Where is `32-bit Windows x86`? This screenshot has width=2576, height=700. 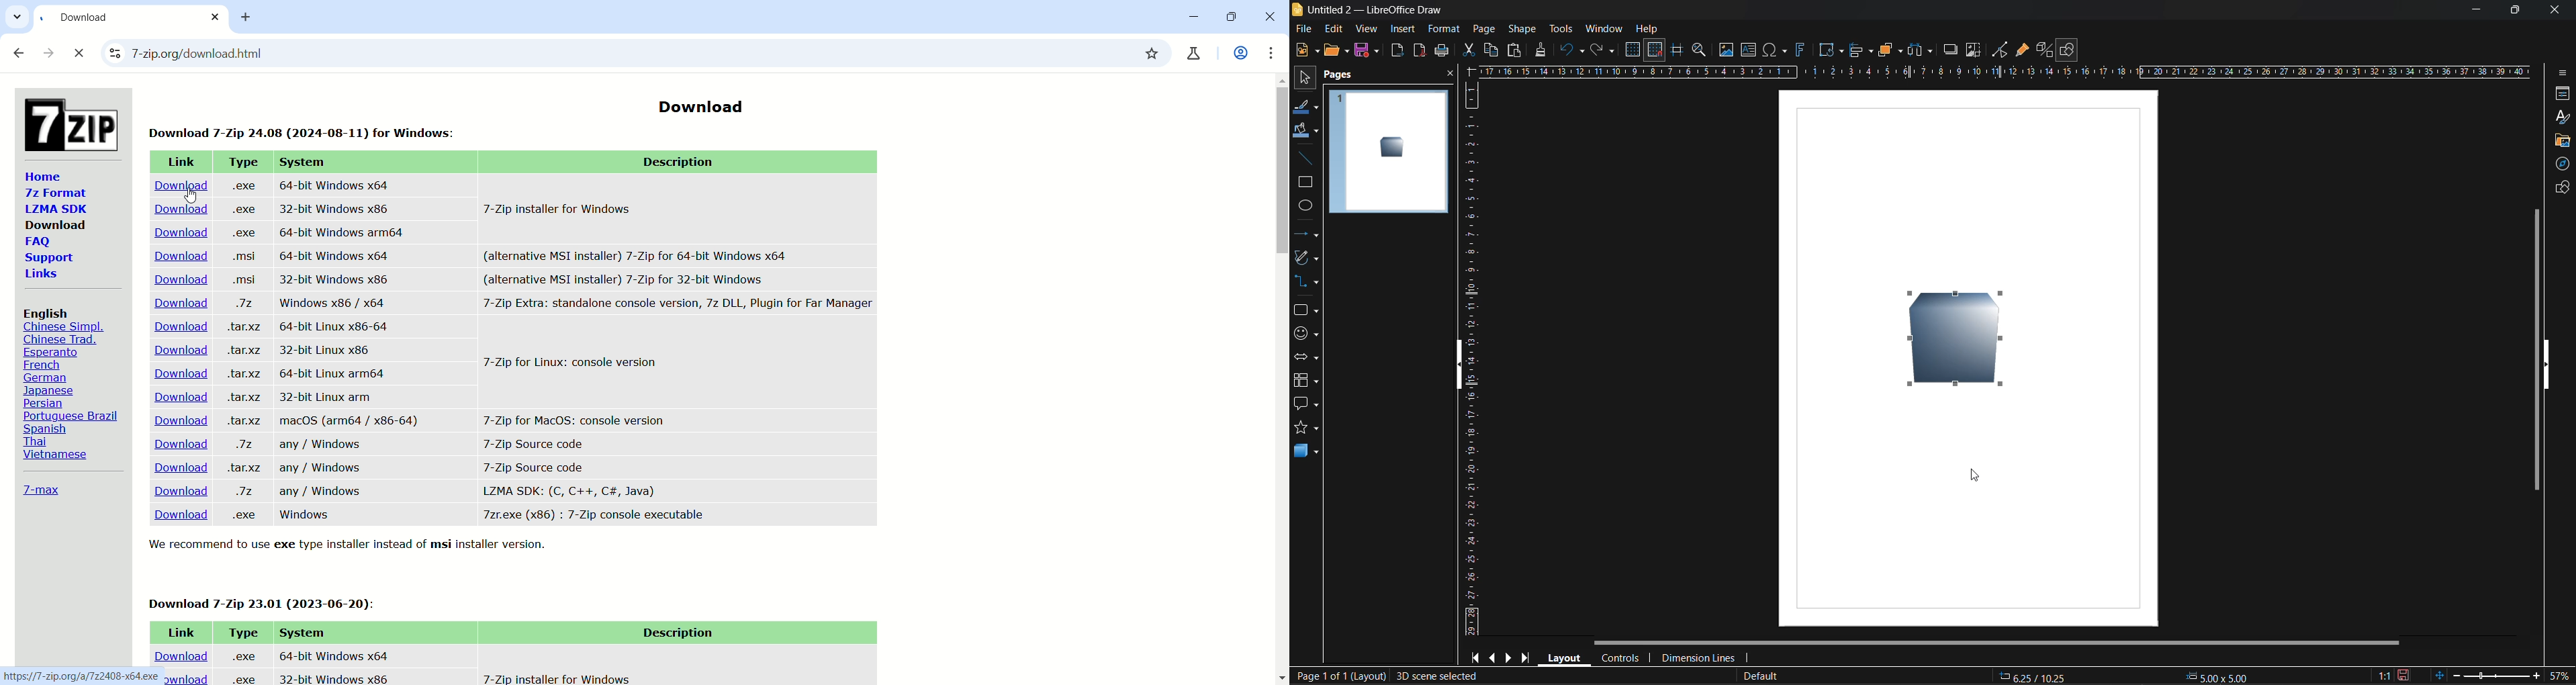
32-bit Windows x86 is located at coordinates (332, 677).